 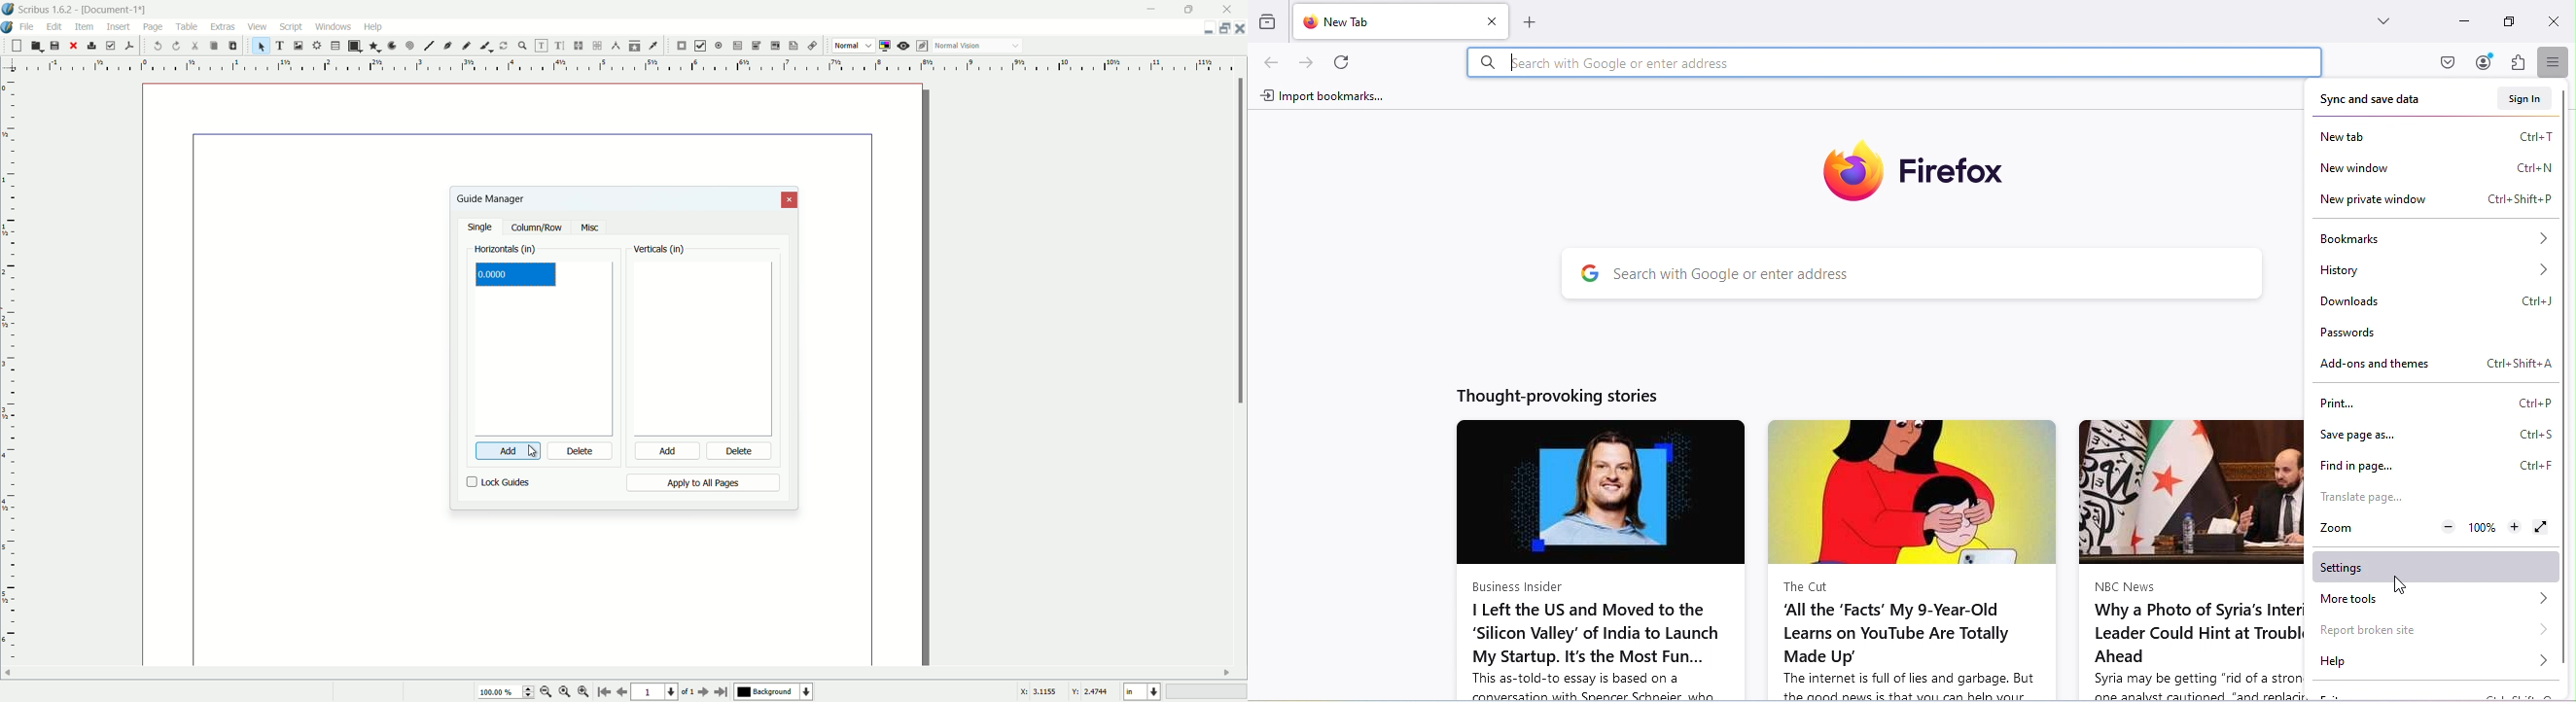 I want to click on calligraphic item, so click(x=484, y=46).